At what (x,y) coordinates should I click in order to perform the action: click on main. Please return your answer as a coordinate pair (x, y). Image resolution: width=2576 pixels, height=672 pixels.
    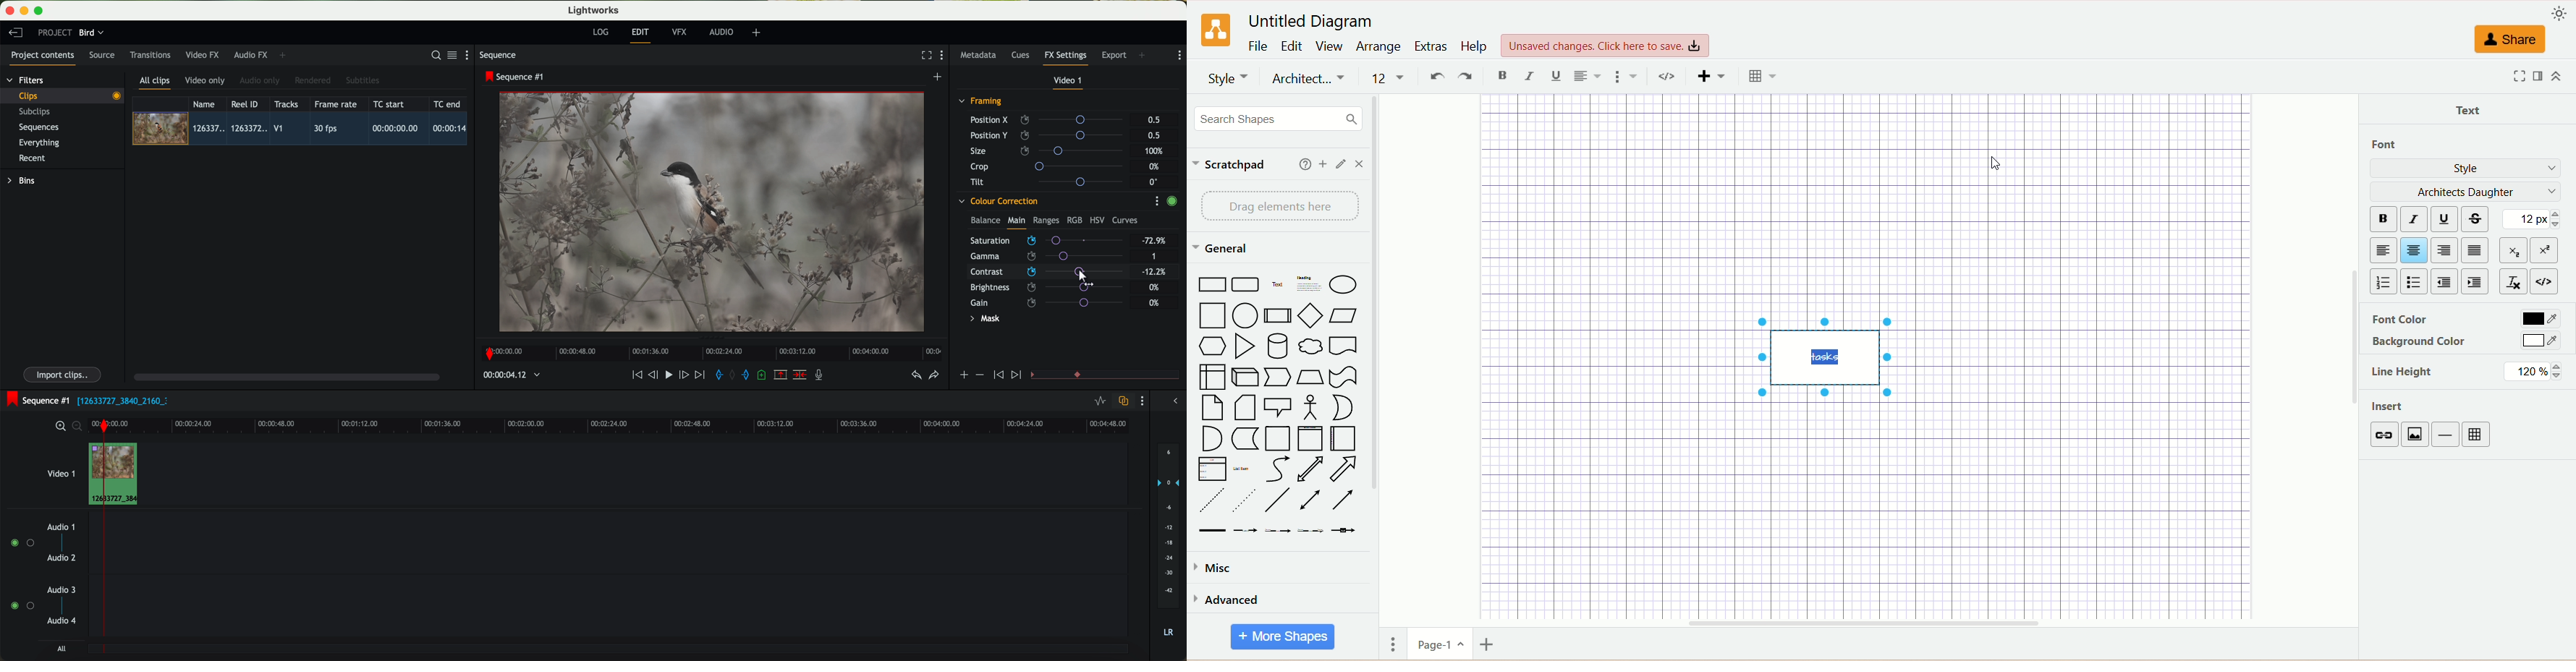
    Looking at the image, I should click on (1017, 222).